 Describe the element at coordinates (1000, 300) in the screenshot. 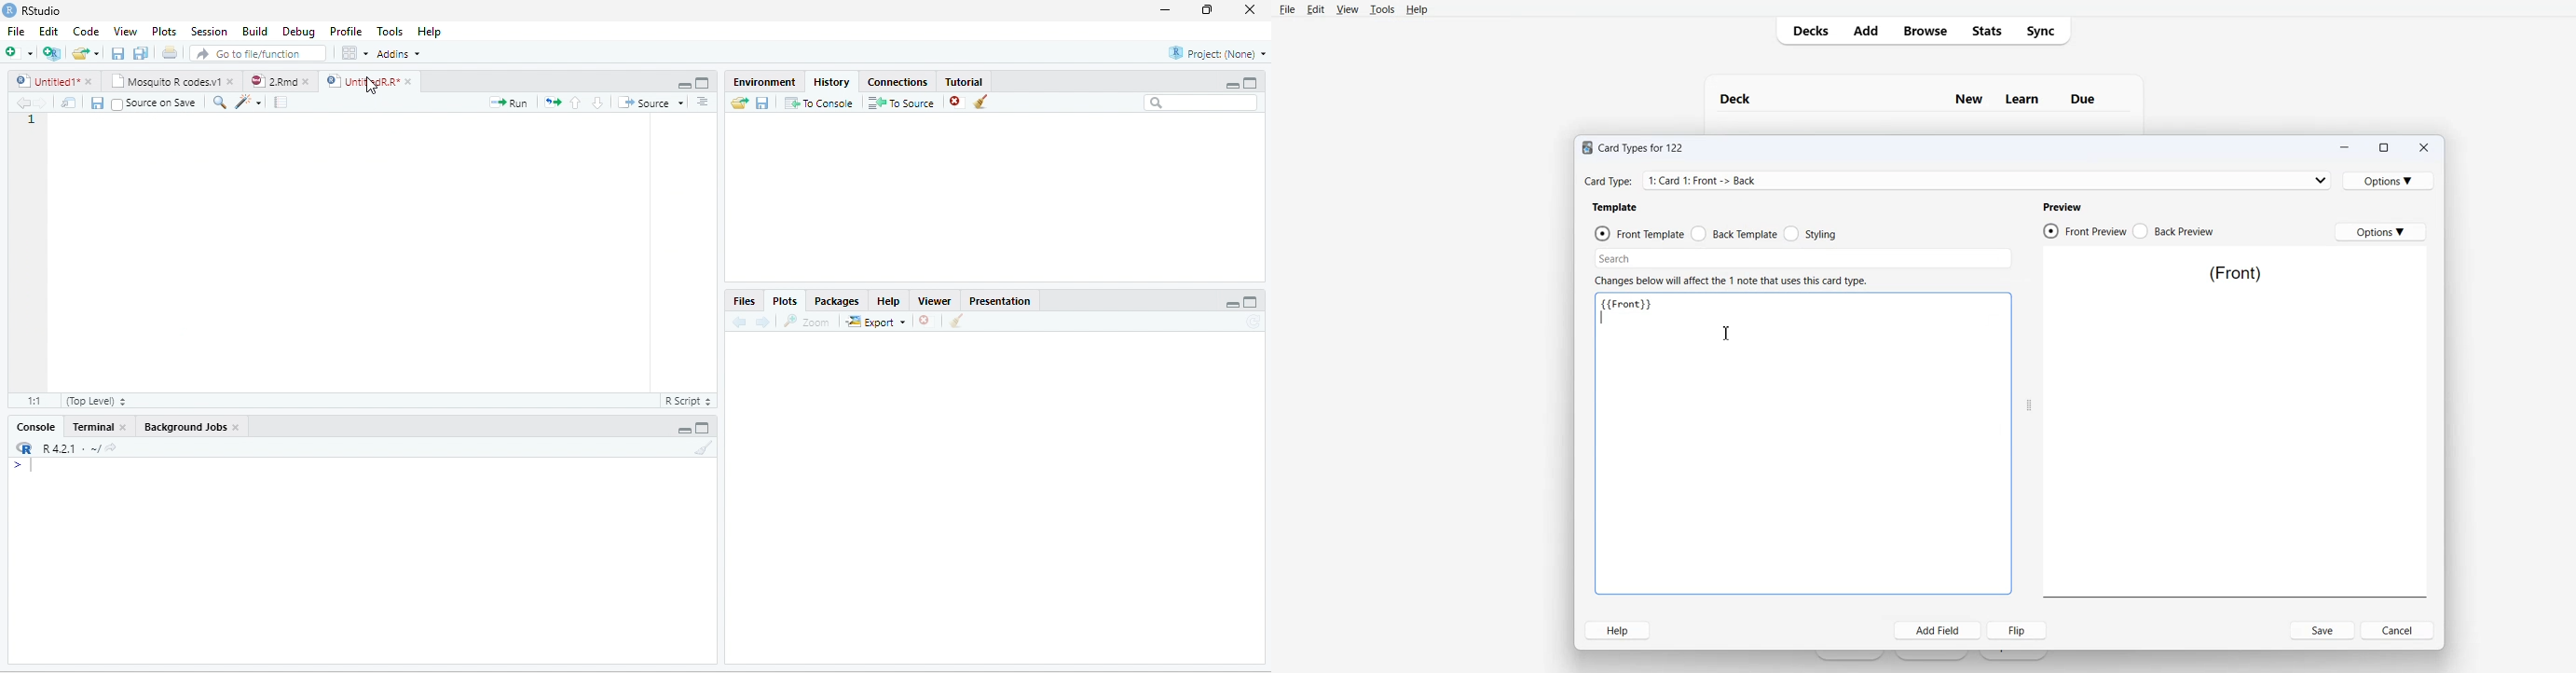

I see `Presentation` at that location.